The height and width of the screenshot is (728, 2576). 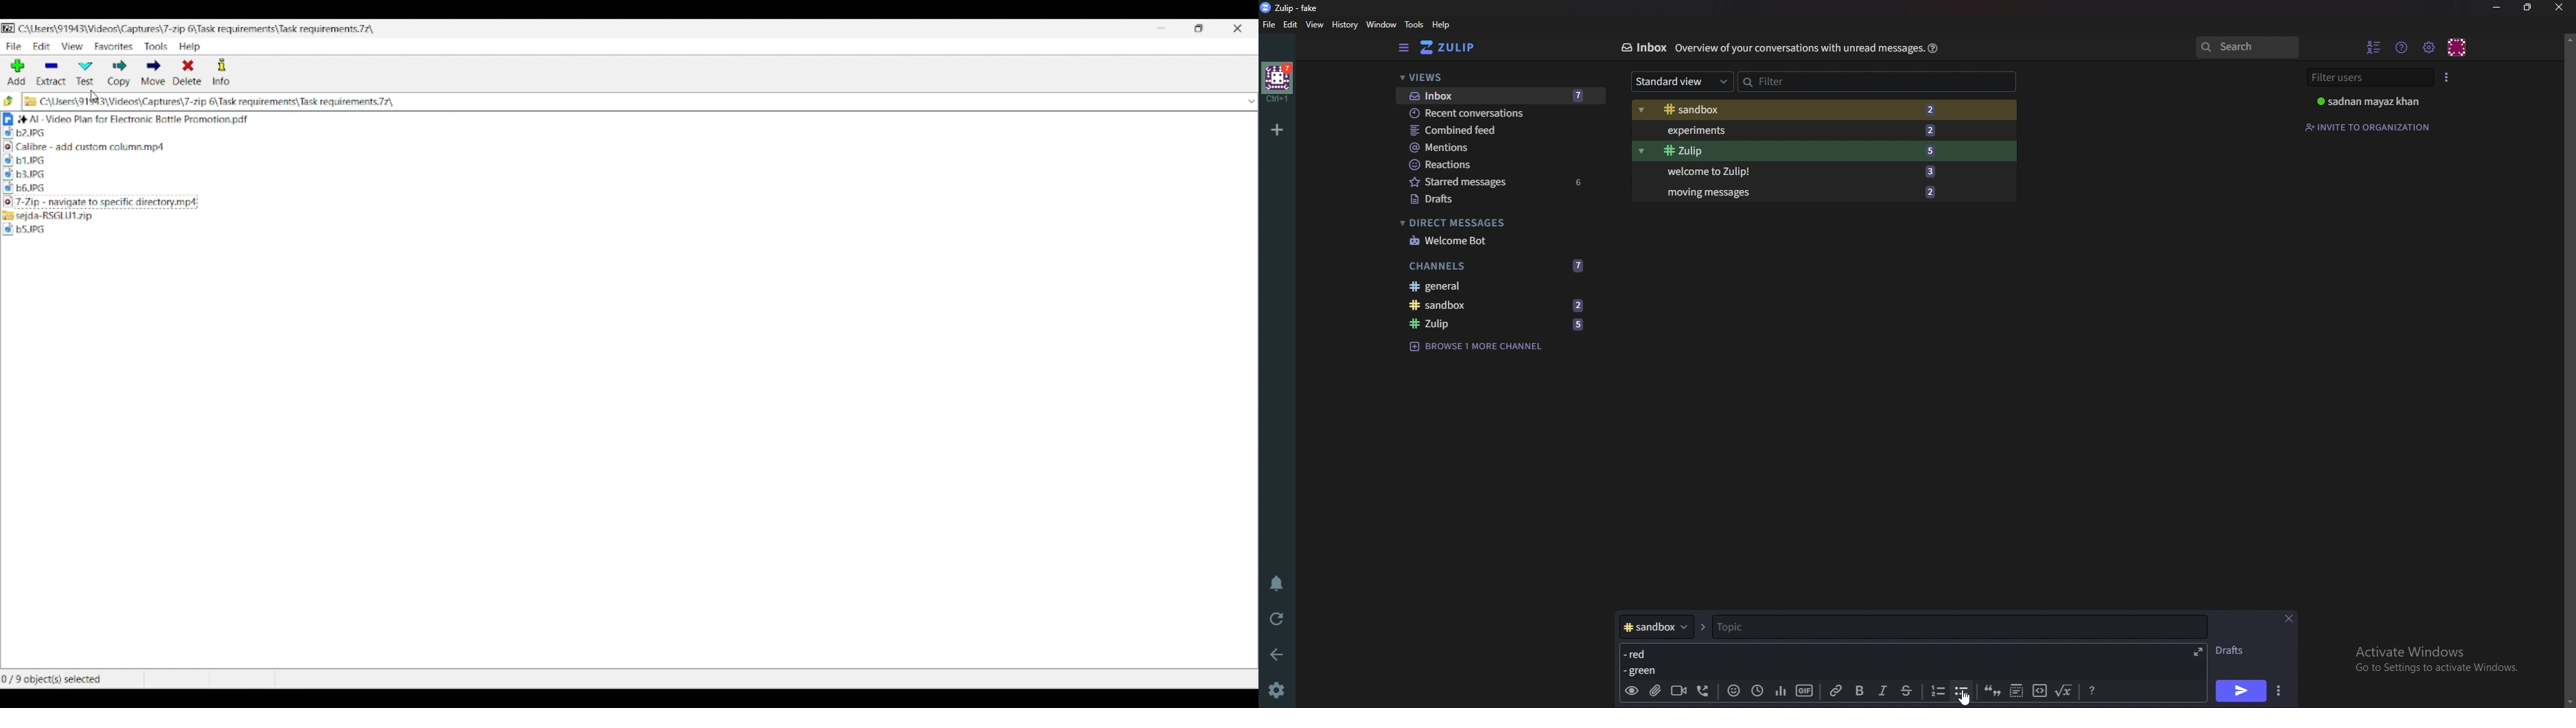 What do you see at coordinates (357, 161) in the screenshot?
I see `file 4 and type` at bounding box center [357, 161].